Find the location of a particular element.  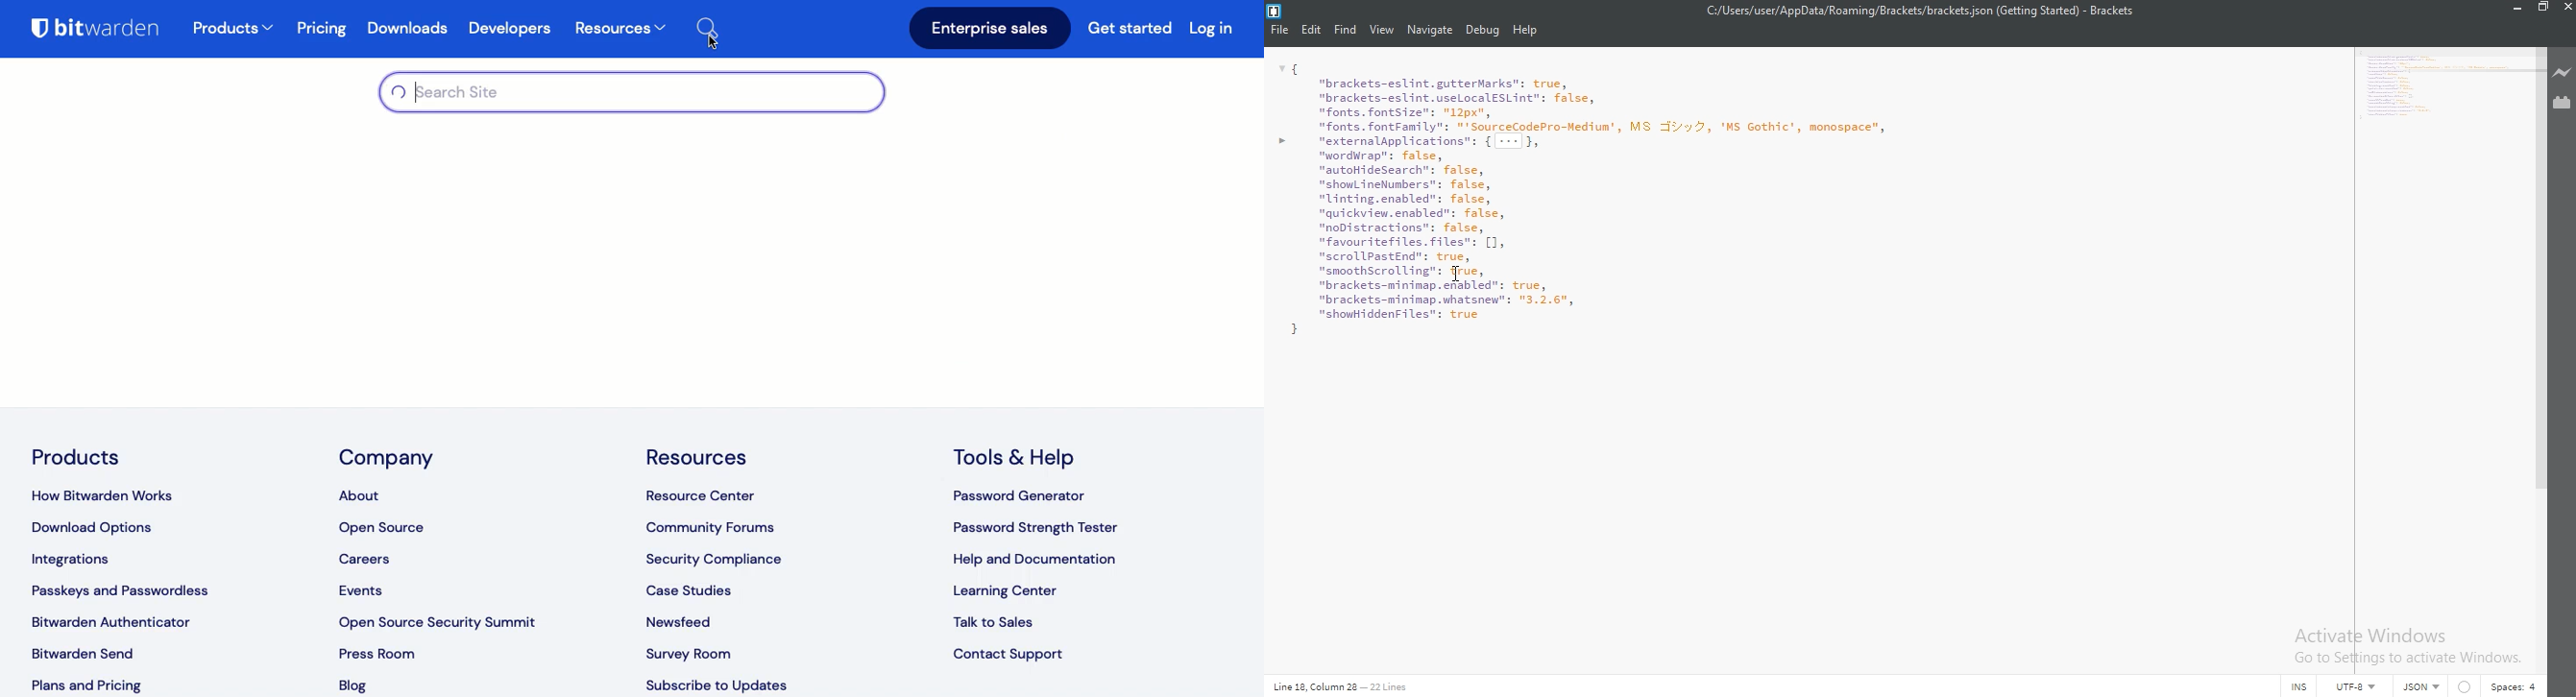

Pricing is located at coordinates (323, 29).